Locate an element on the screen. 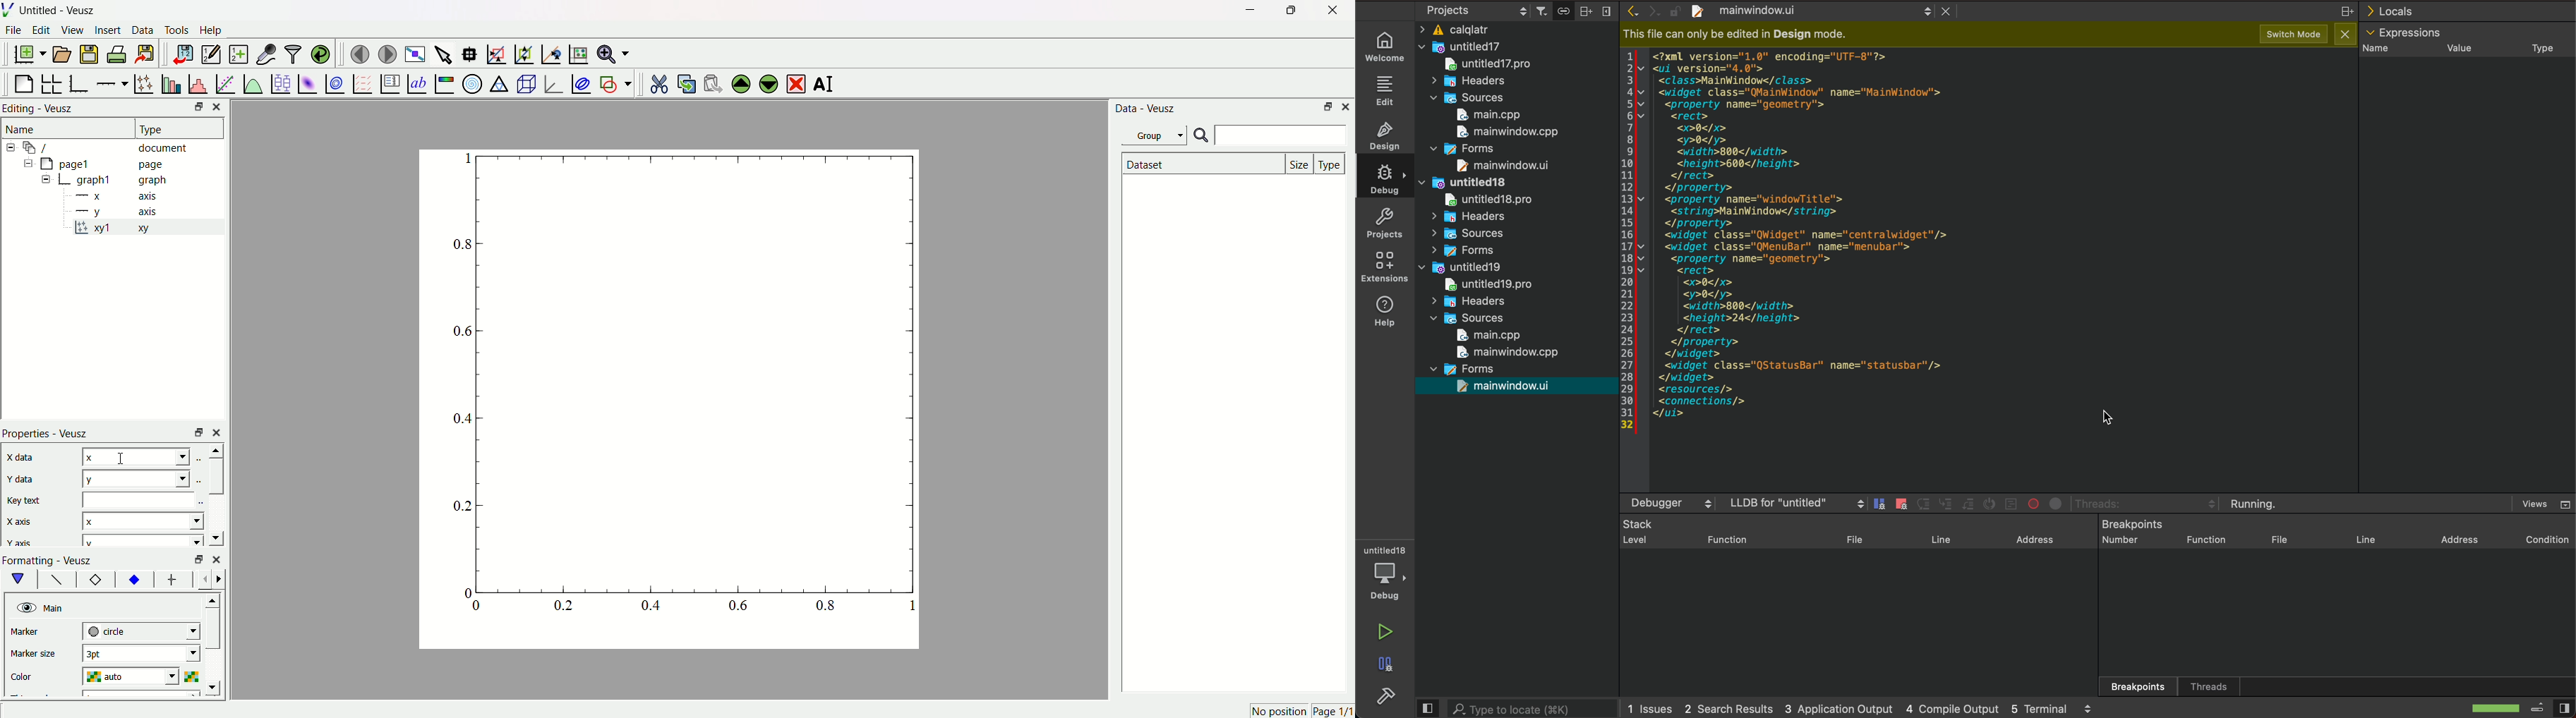 The image size is (2576, 728). 2 search result is located at coordinates (1727, 709).